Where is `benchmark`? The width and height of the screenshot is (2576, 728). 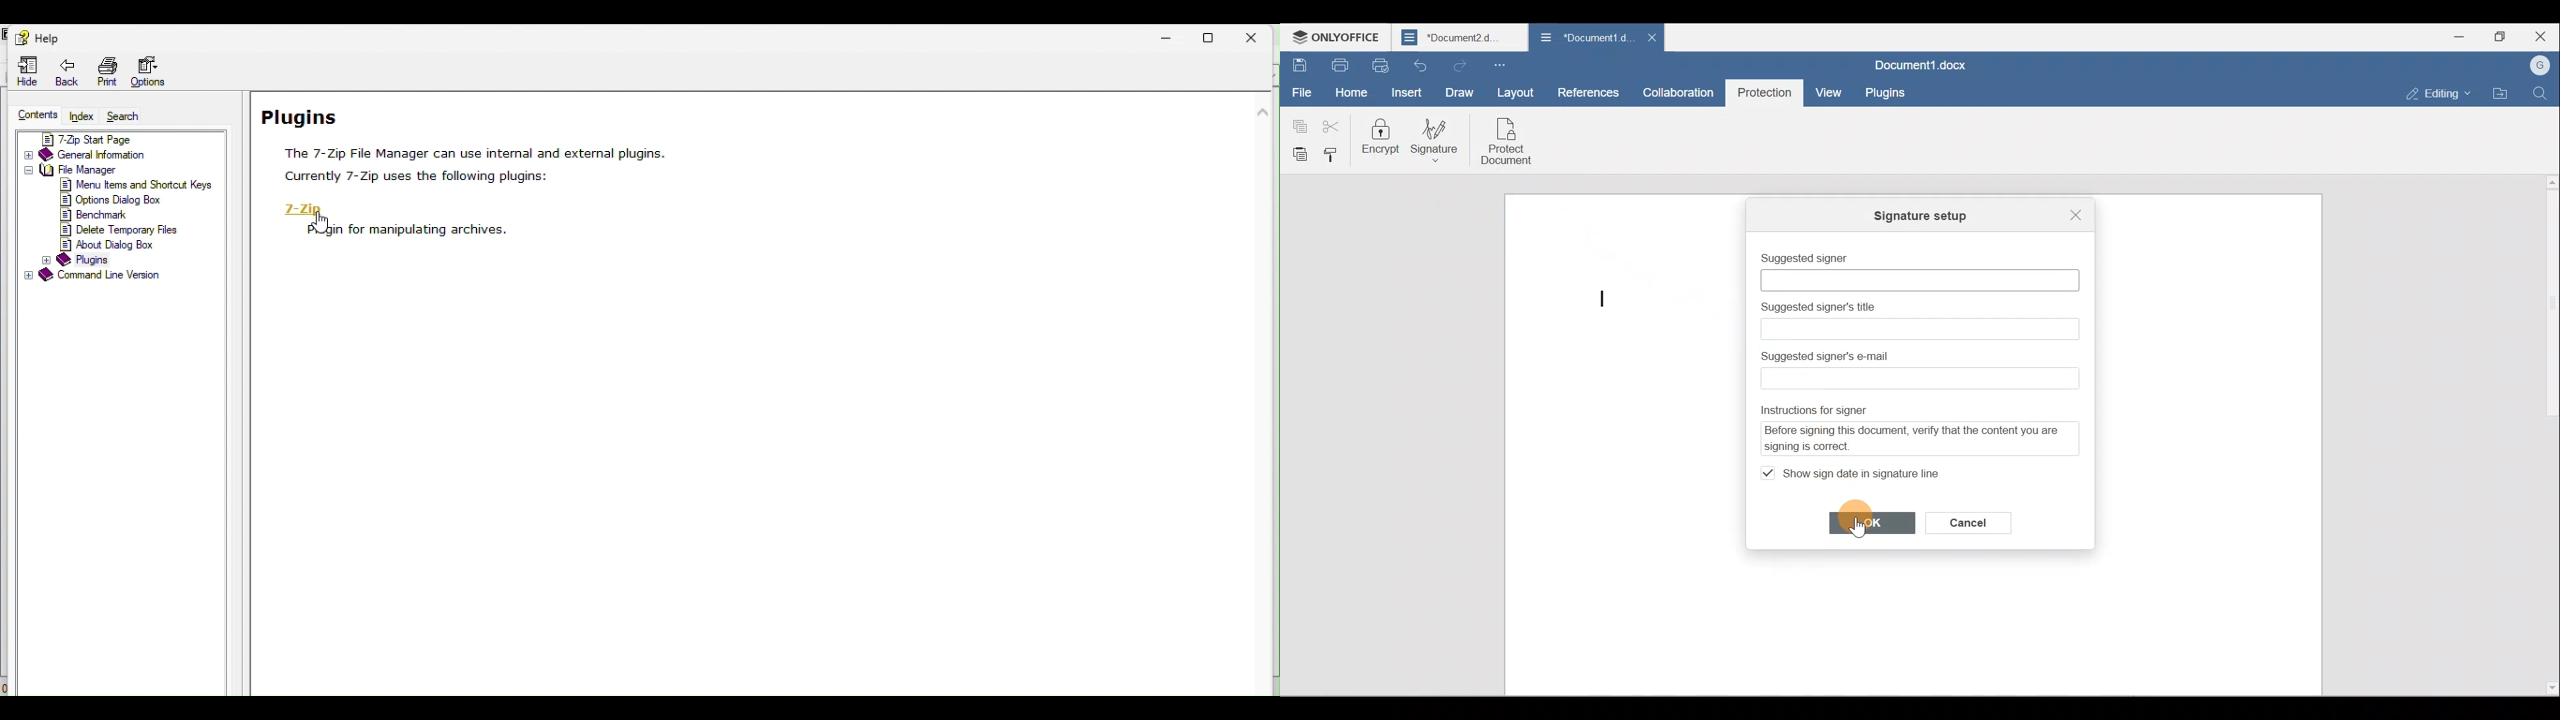 benchmark is located at coordinates (101, 214).